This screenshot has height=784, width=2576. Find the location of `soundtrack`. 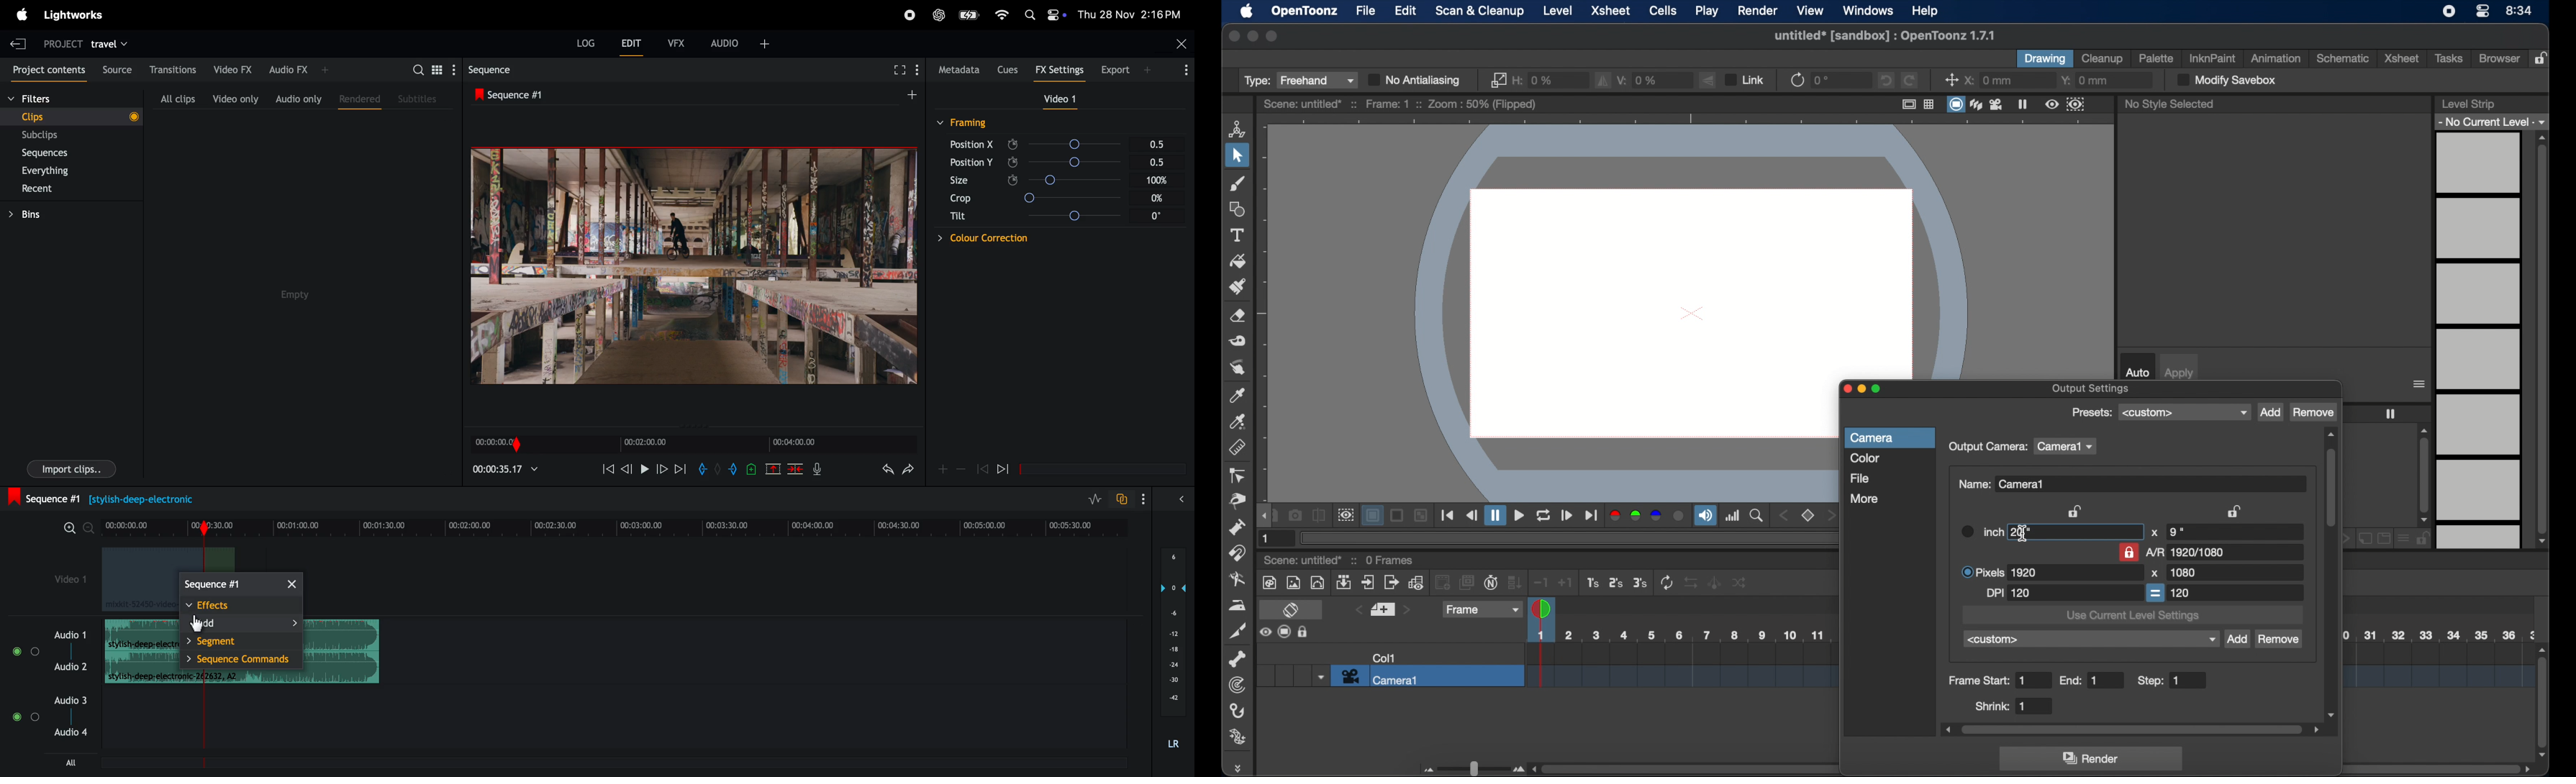

soundtrack is located at coordinates (1705, 516).